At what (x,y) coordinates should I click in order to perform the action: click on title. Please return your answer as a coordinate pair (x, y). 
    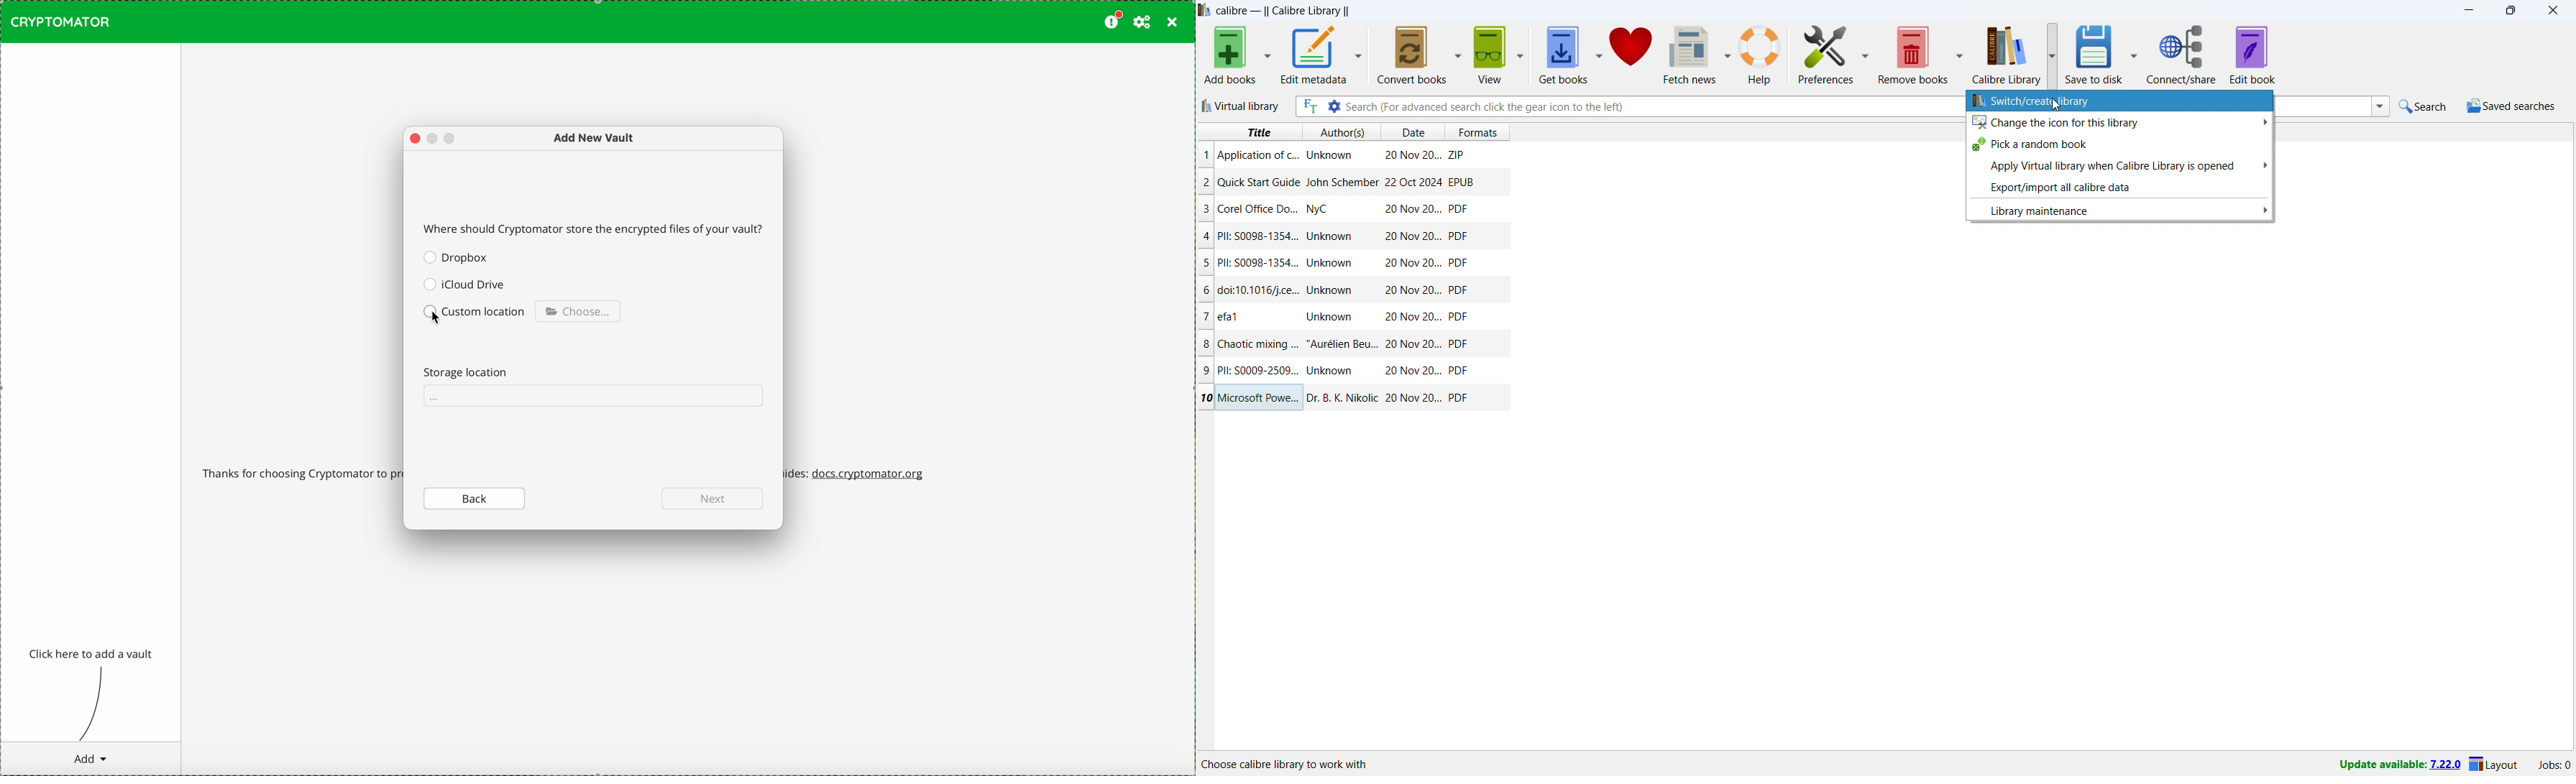
    Looking at the image, I should click on (1284, 11).